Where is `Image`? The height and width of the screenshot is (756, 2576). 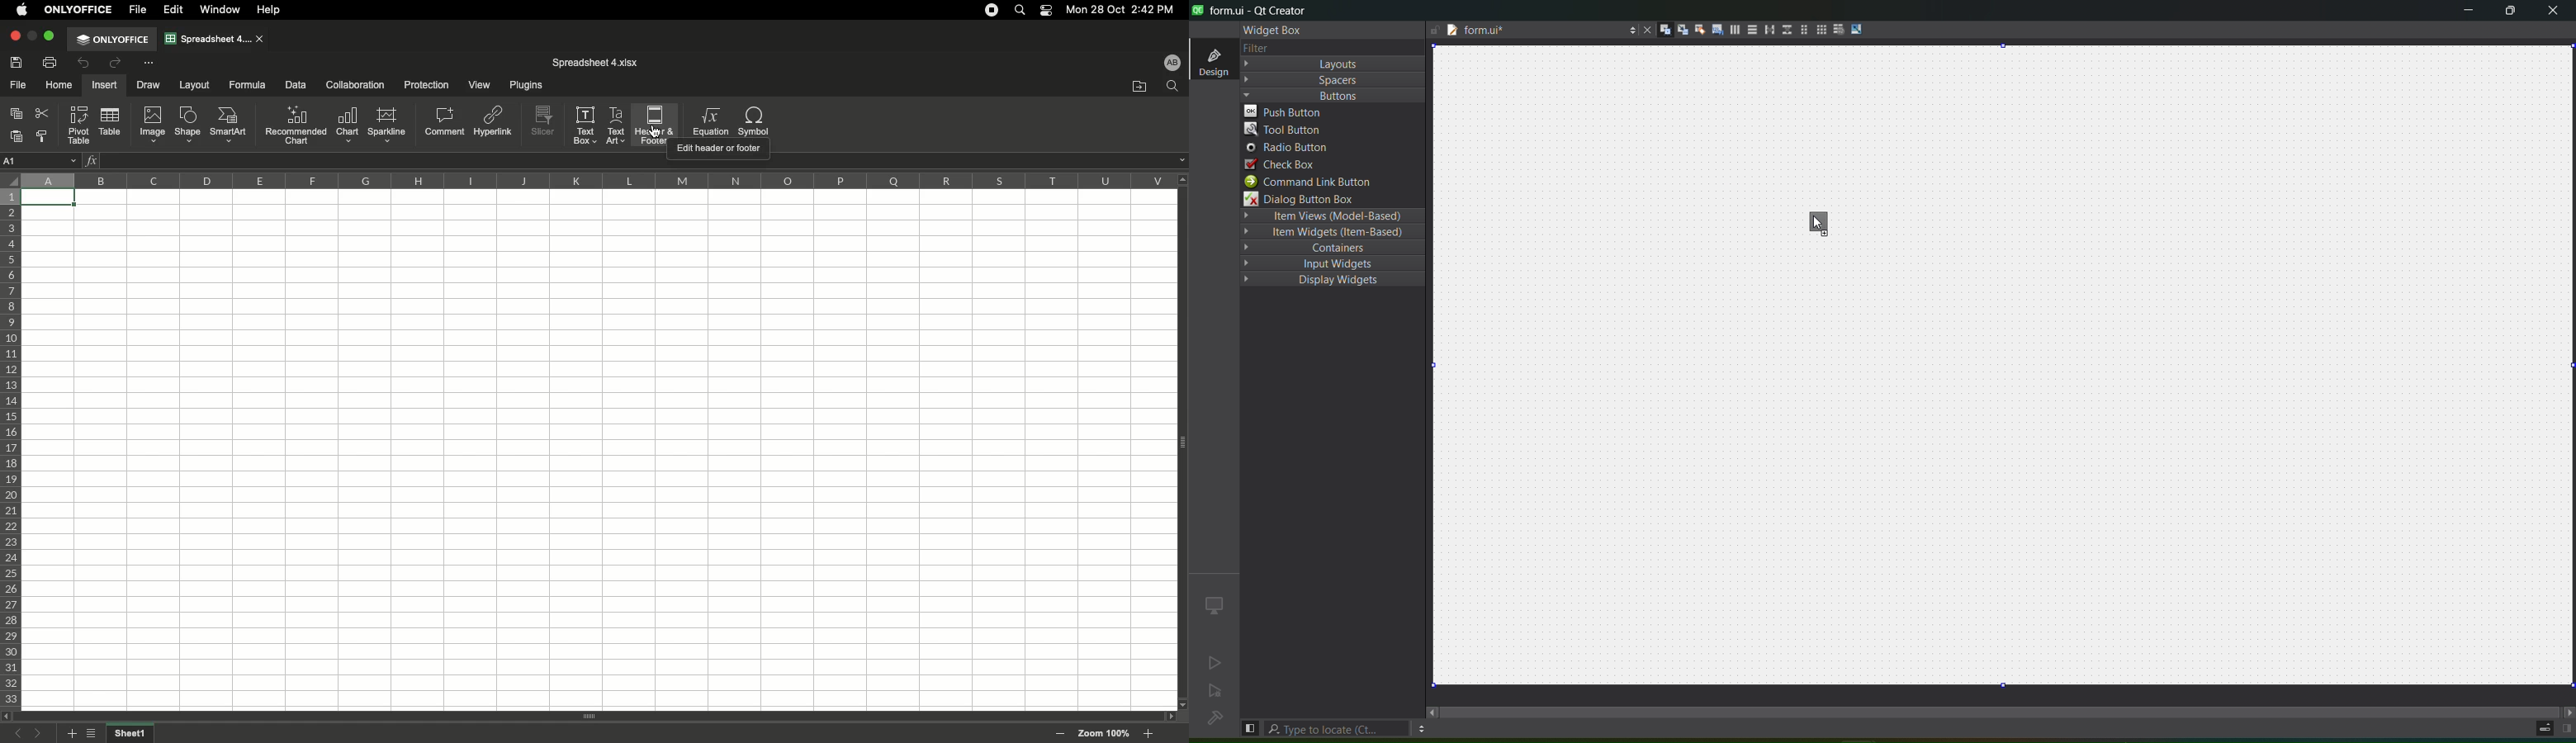 Image is located at coordinates (153, 125).